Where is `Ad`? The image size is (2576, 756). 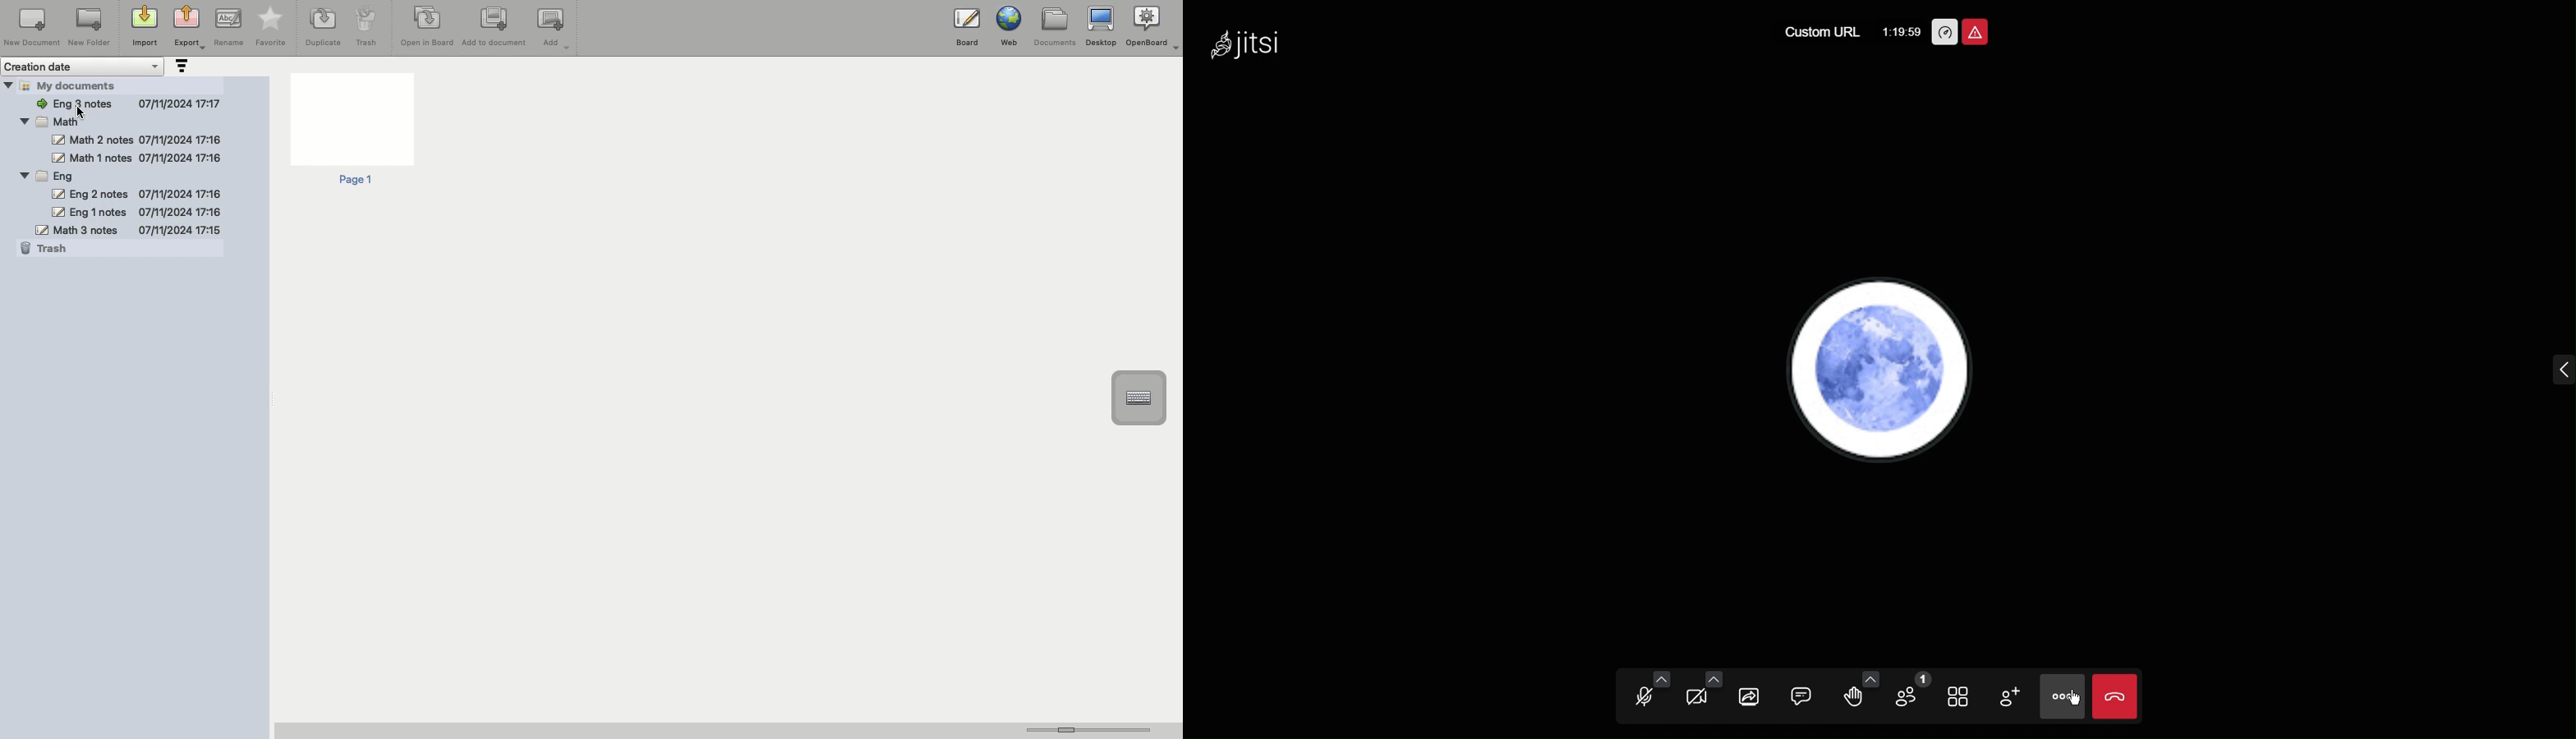 Ad is located at coordinates (555, 29).